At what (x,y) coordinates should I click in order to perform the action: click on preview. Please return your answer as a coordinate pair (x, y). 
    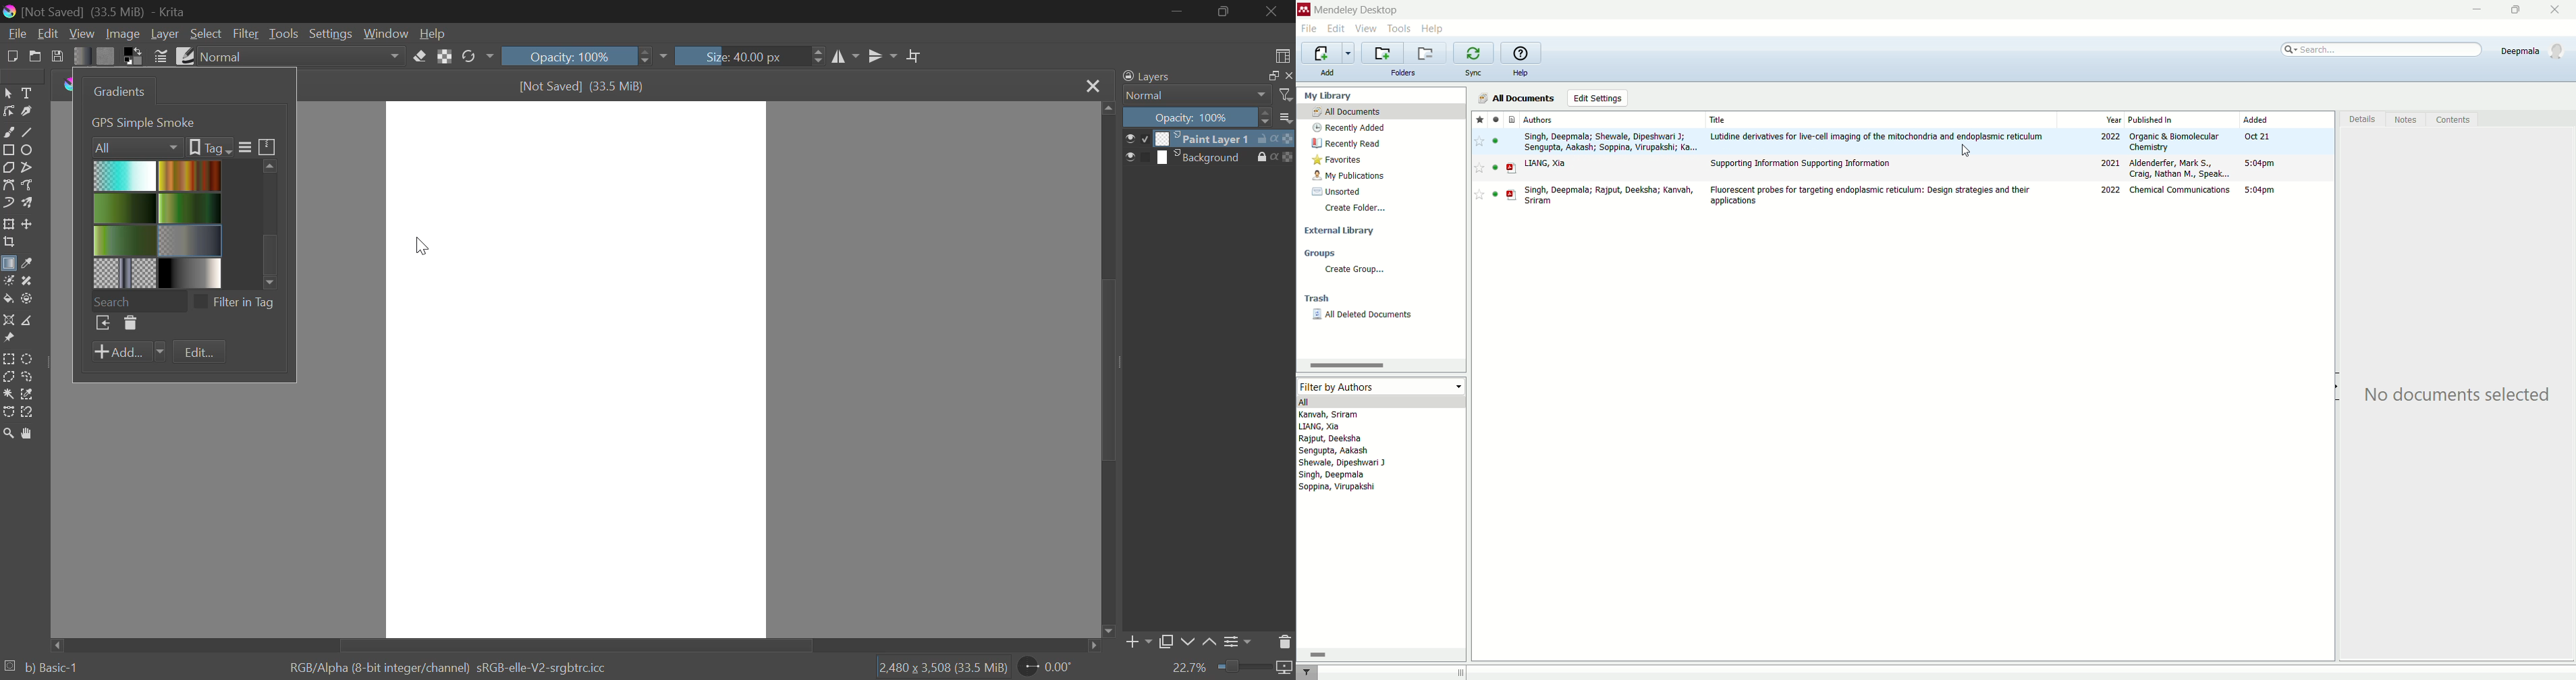
    Looking at the image, I should click on (1138, 157).